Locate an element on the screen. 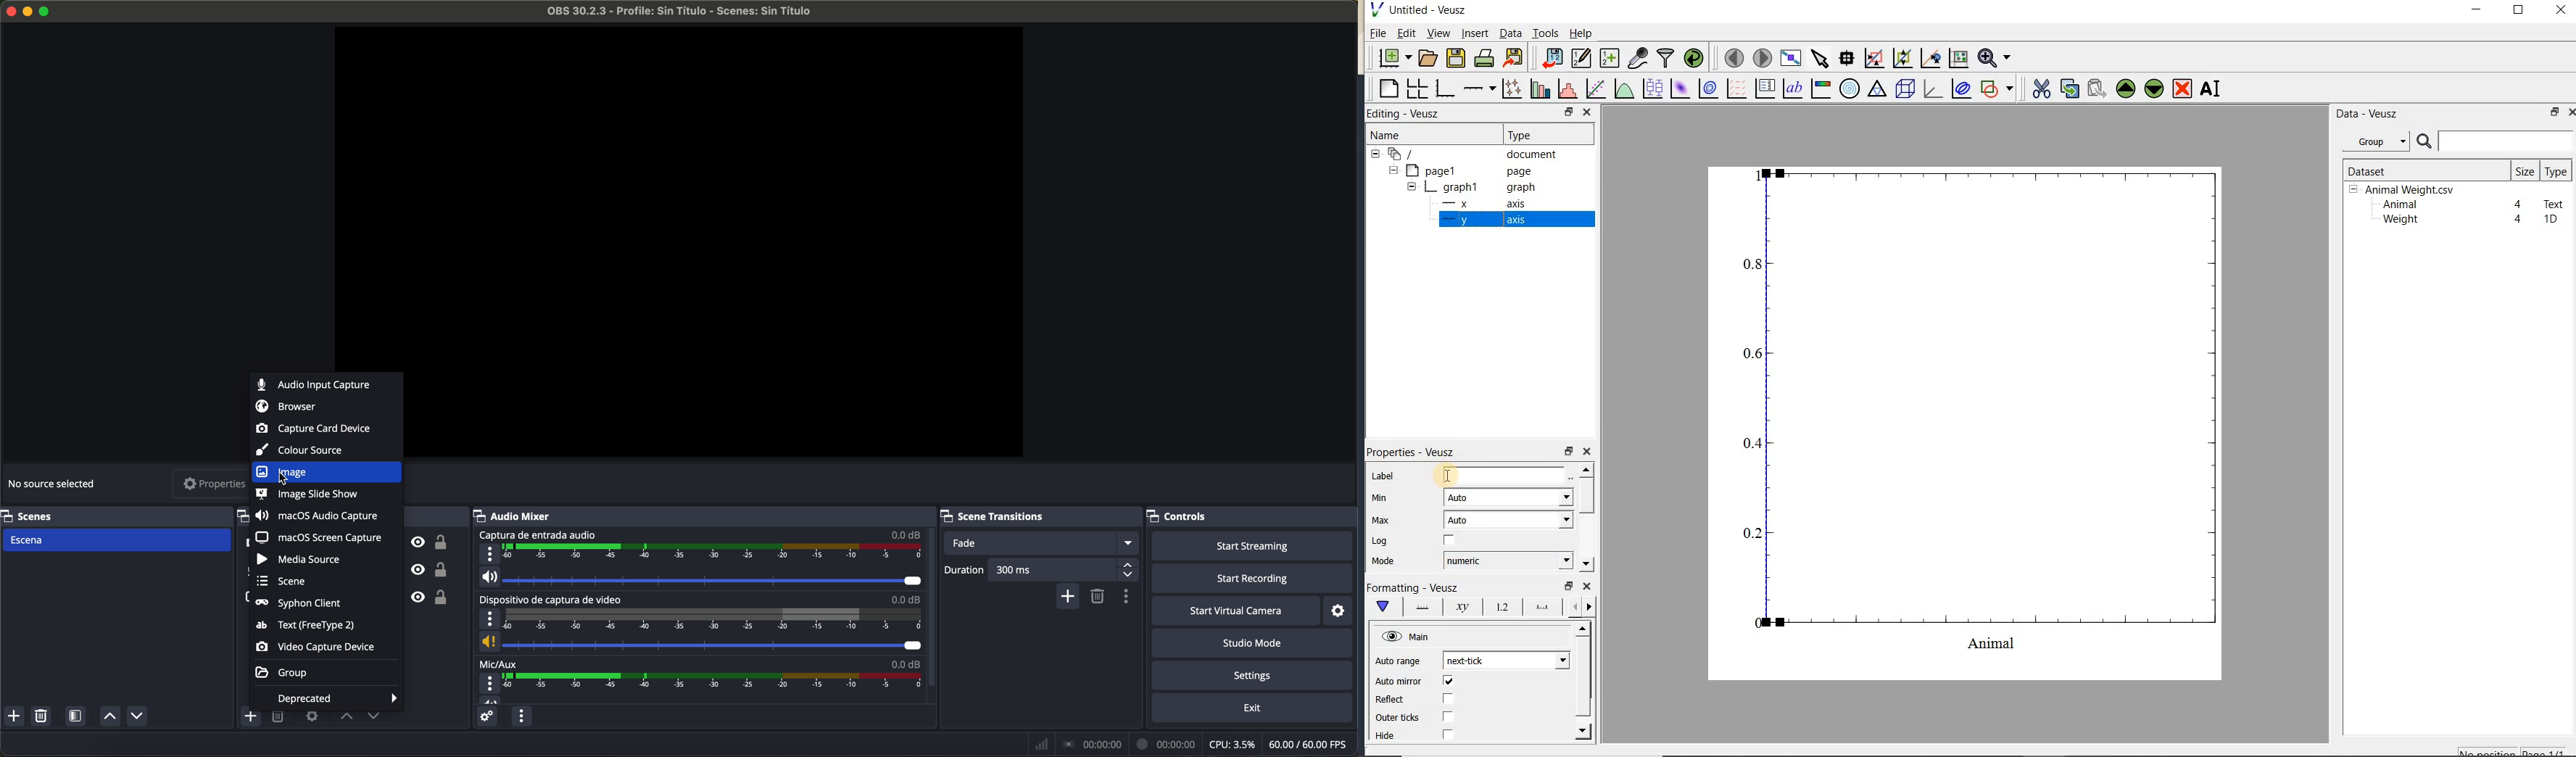 Image resolution: width=2576 pixels, height=784 pixels. open scene filters is located at coordinates (77, 717).